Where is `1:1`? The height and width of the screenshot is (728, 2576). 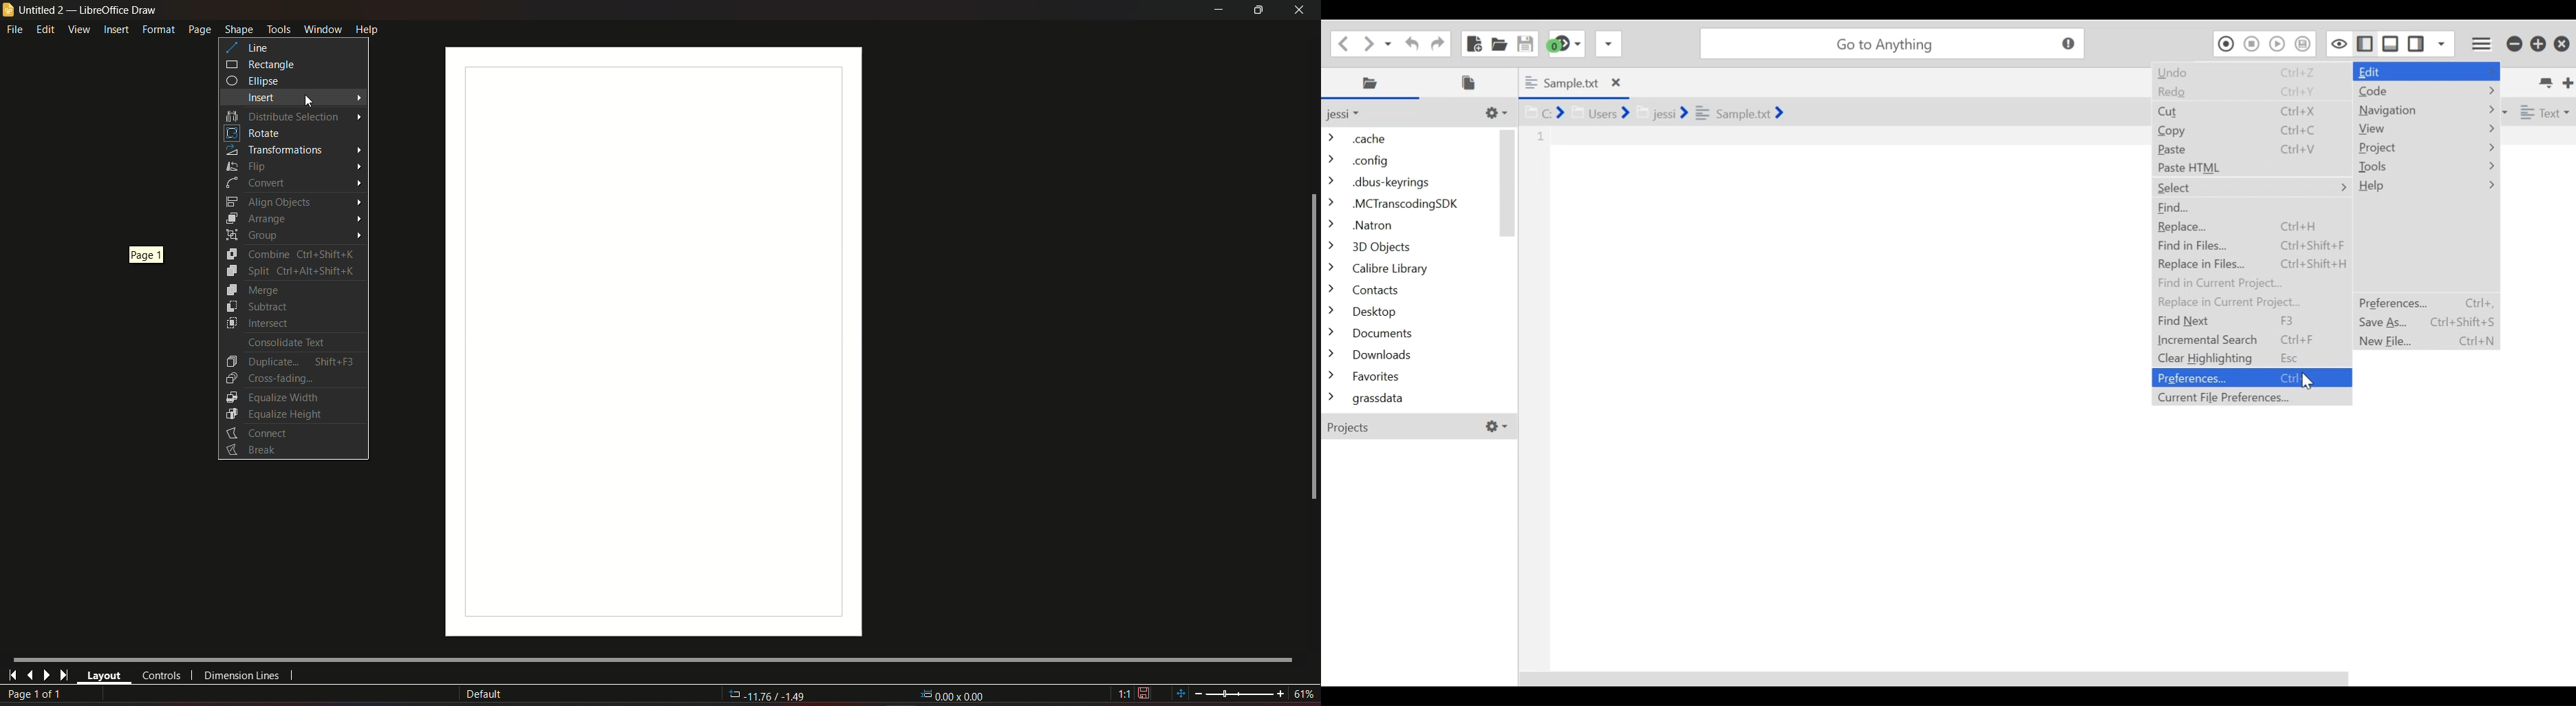
1:1 is located at coordinates (1134, 694).